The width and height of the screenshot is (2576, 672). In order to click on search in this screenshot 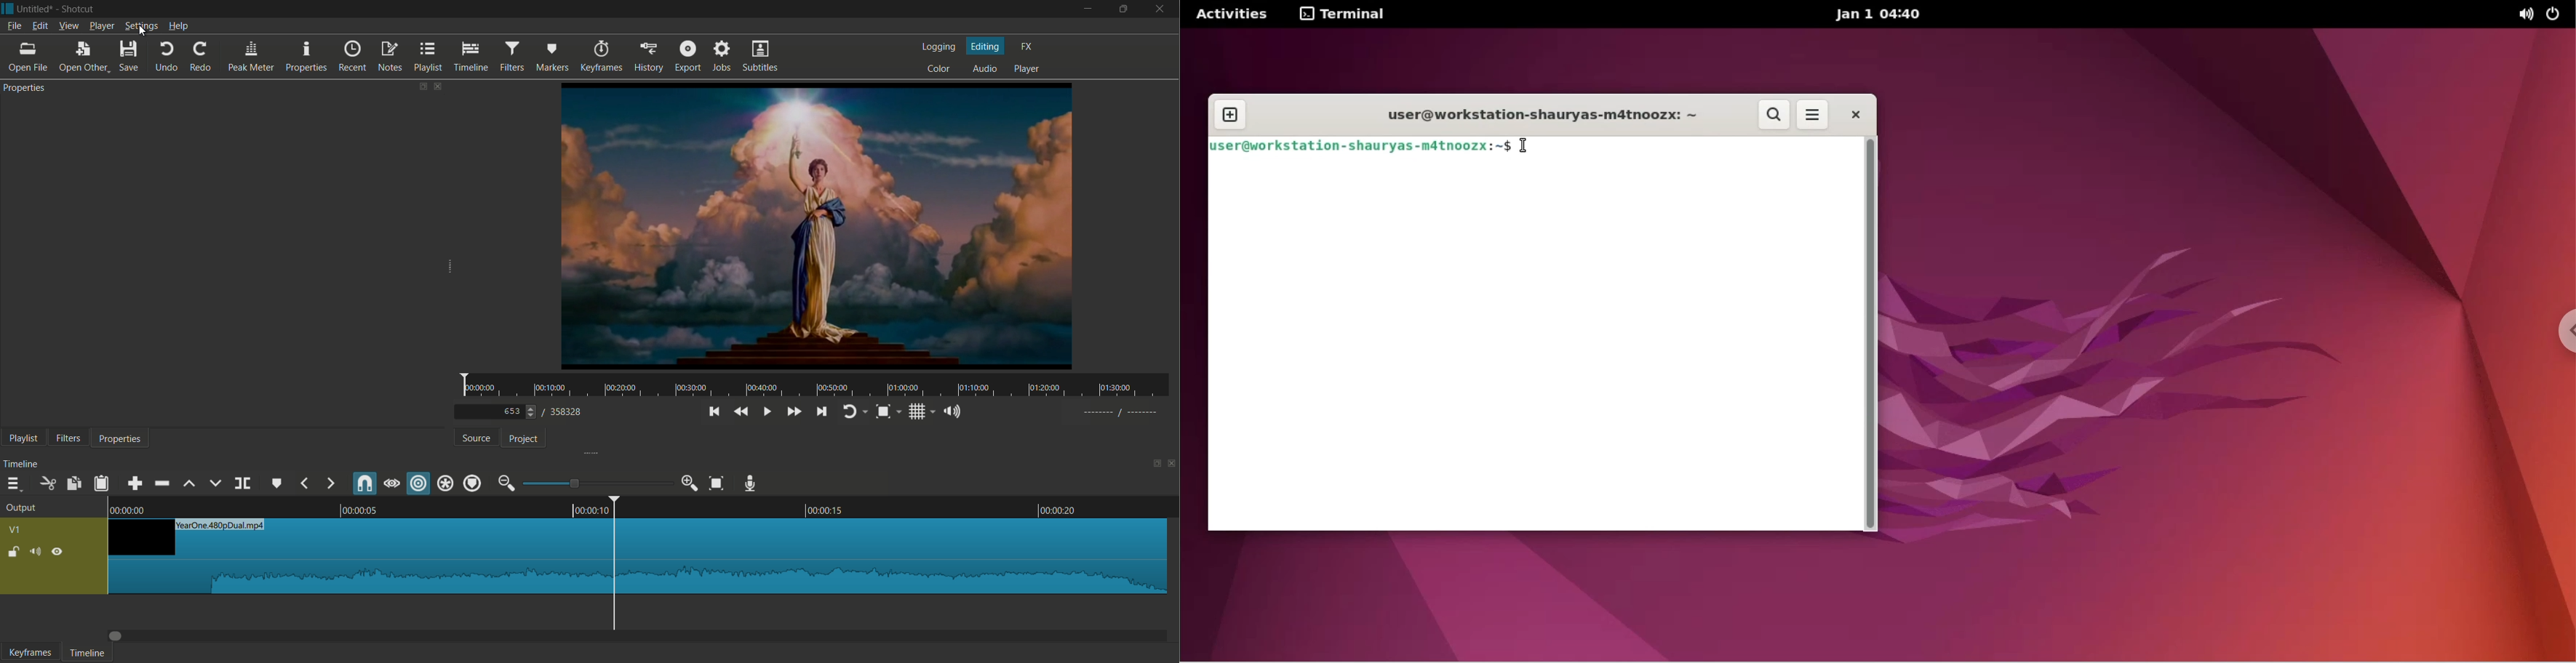, I will do `click(1771, 114)`.